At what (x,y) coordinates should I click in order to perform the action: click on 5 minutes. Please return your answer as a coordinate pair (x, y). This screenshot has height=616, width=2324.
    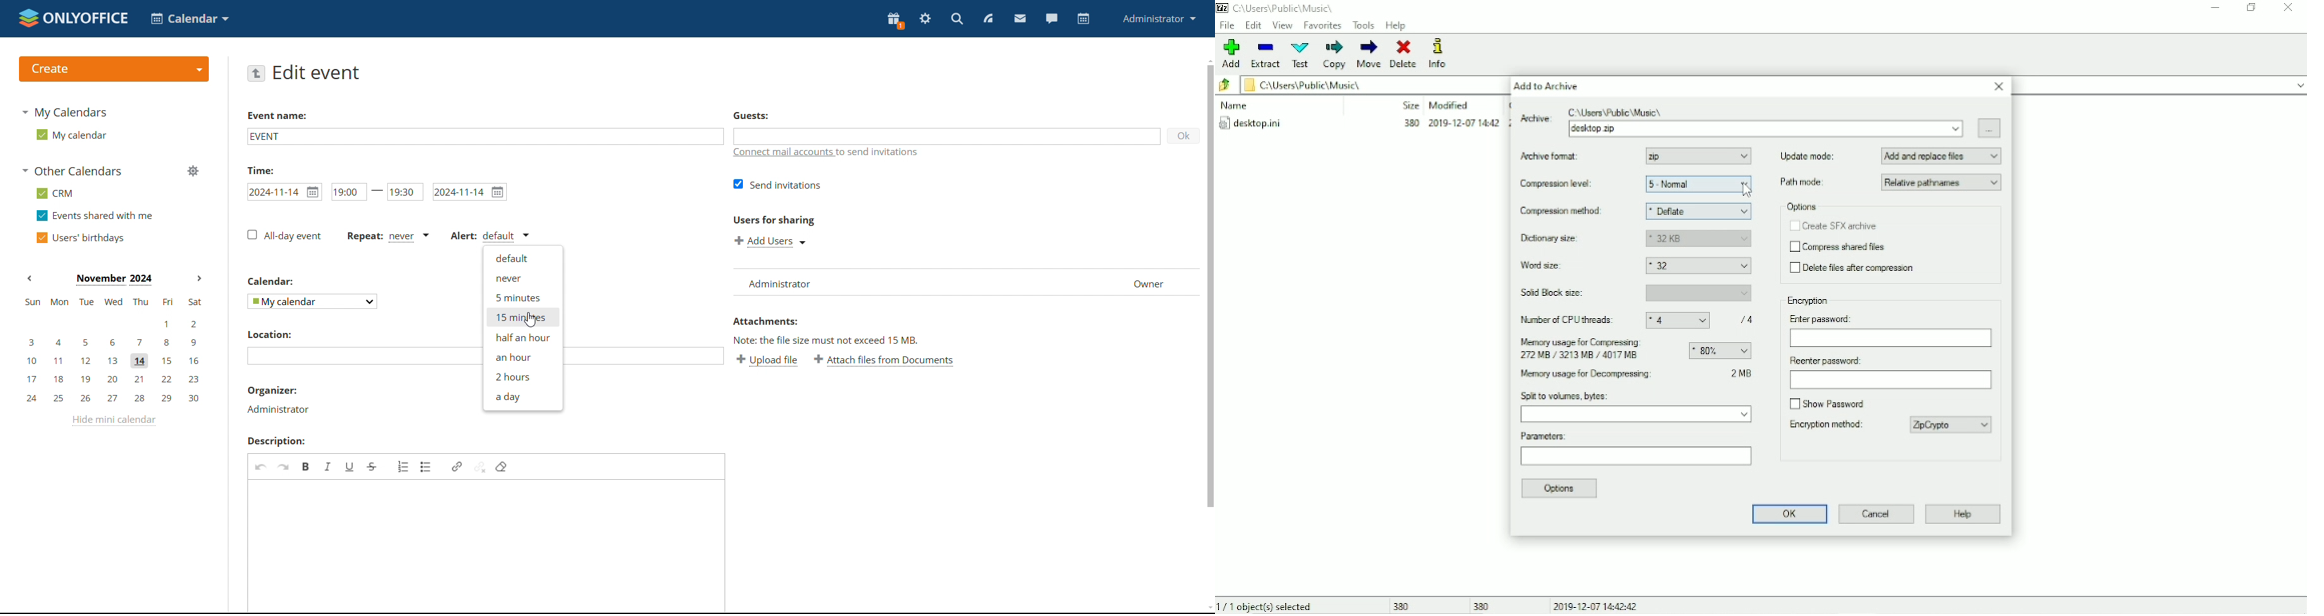
    Looking at the image, I should click on (522, 298).